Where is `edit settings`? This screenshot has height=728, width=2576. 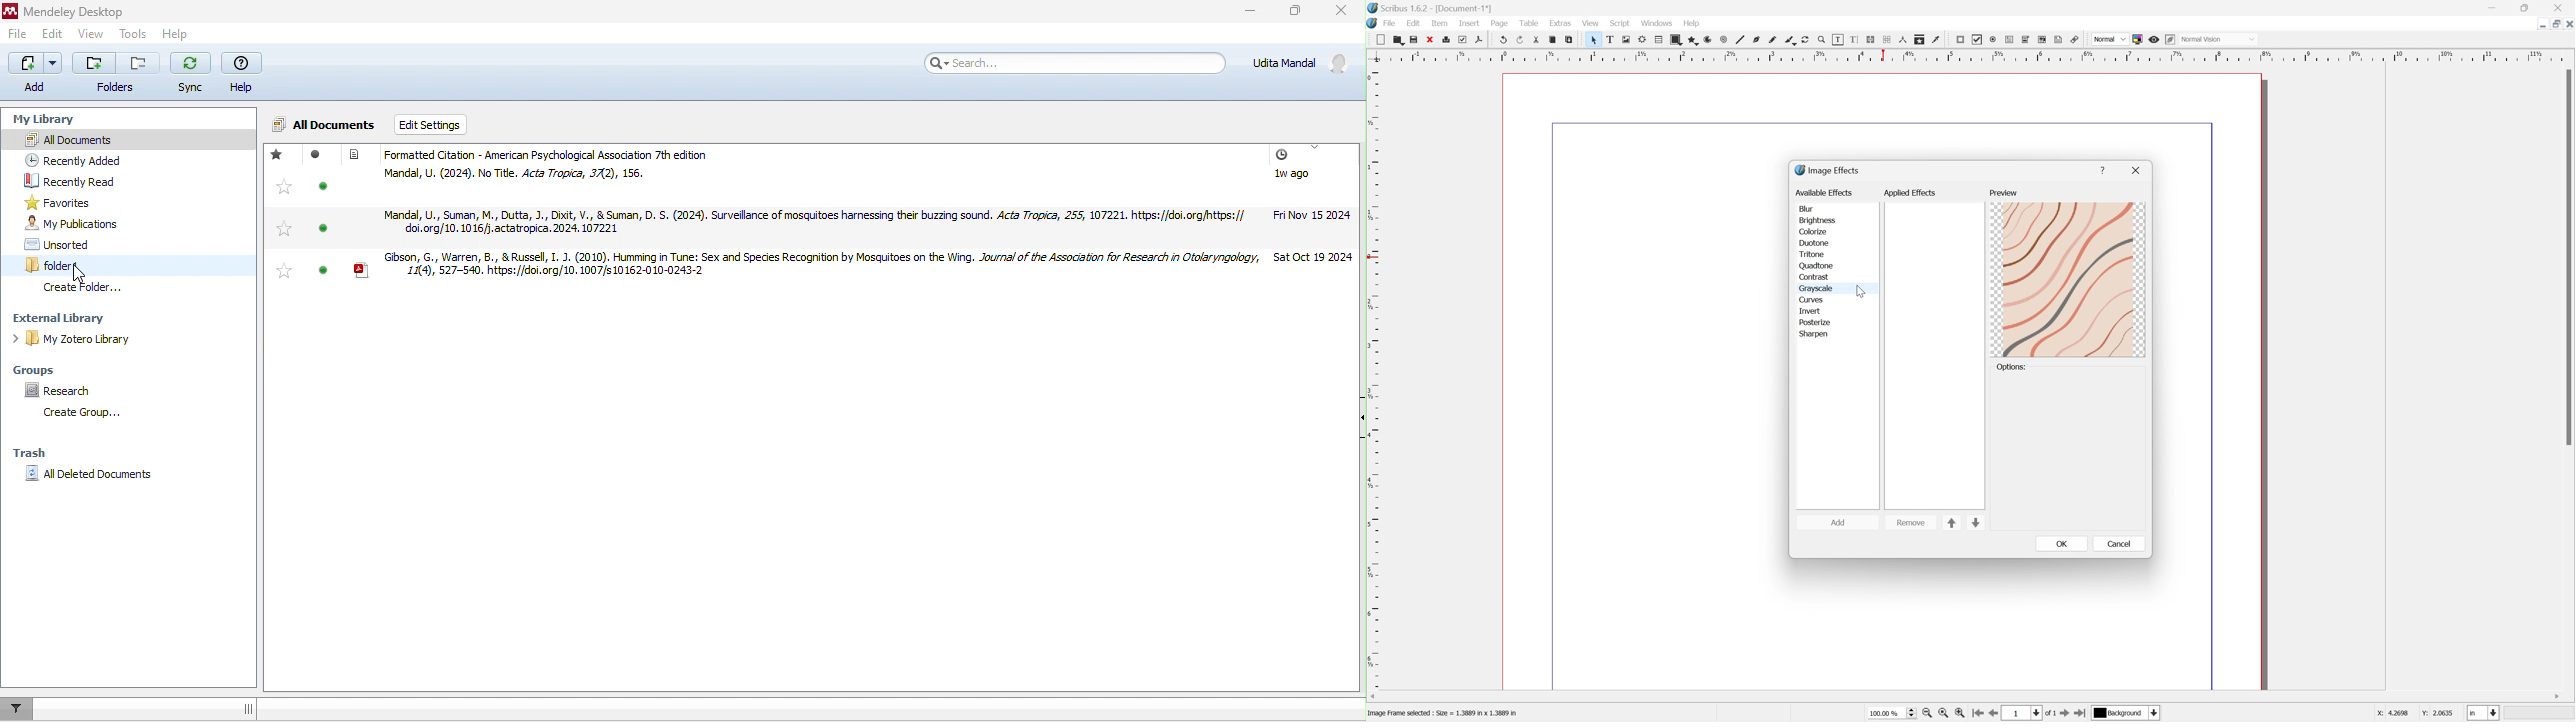 edit settings is located at coordinates (441, 125).